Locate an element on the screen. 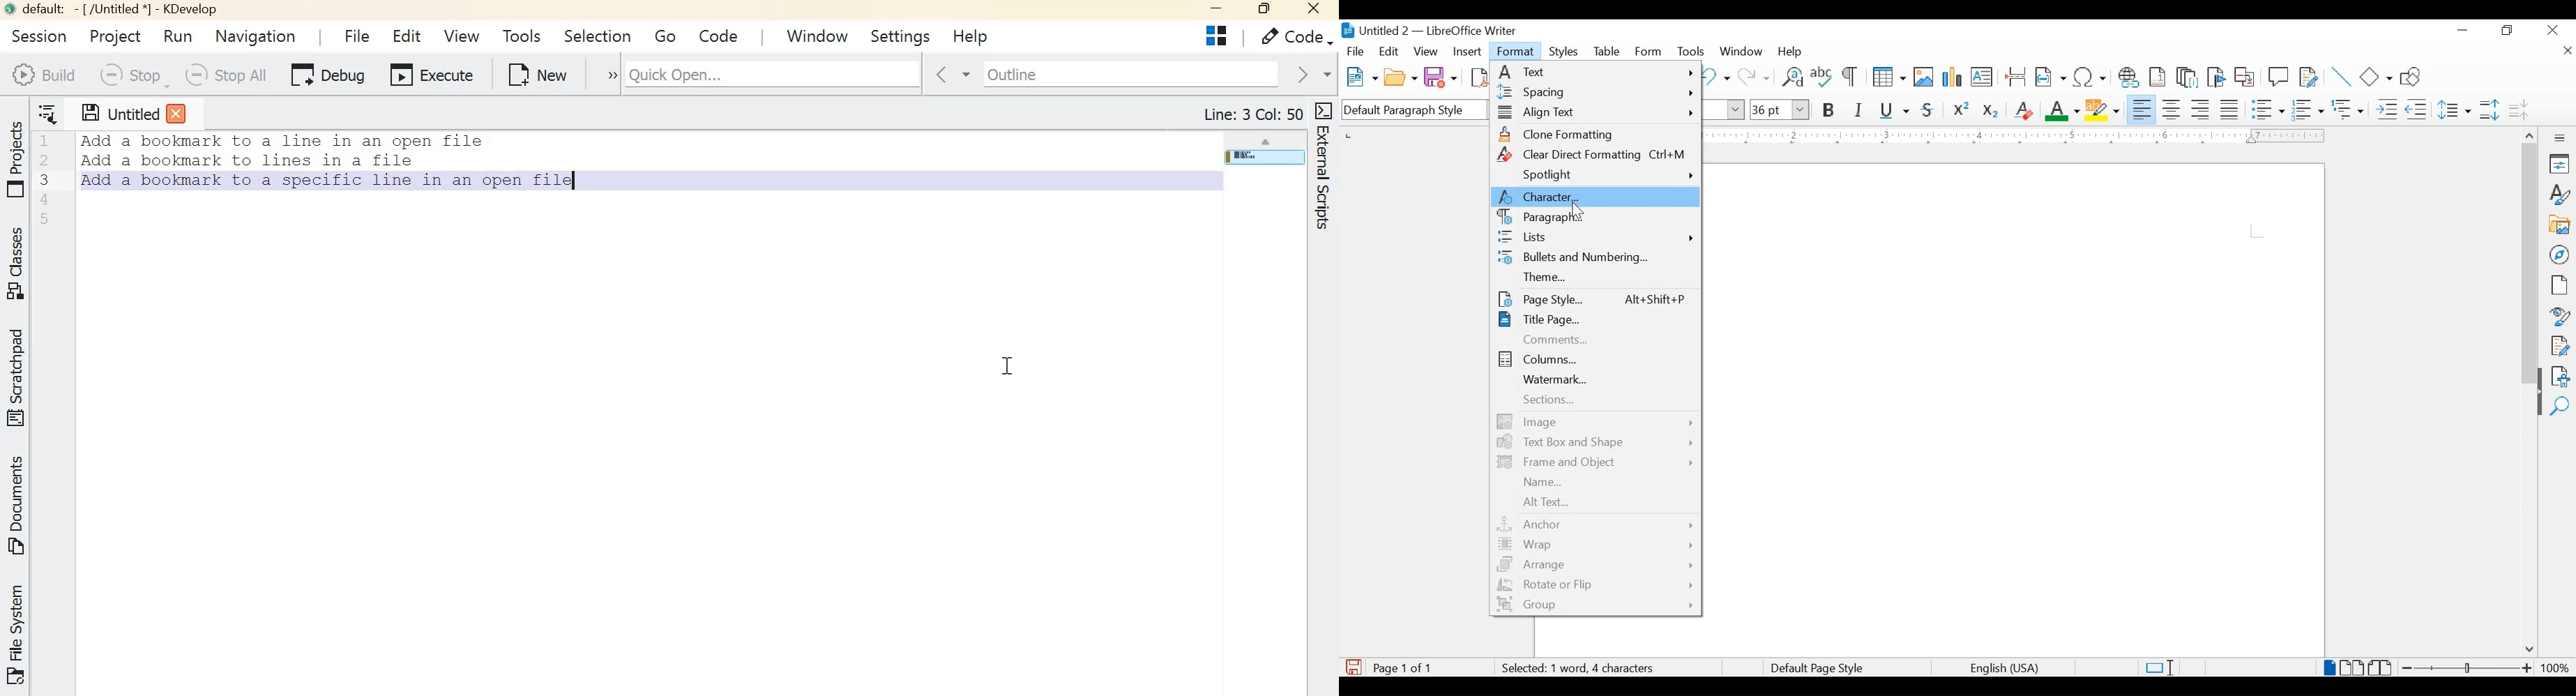  insert footnote is located at coordinates (2160, 77).